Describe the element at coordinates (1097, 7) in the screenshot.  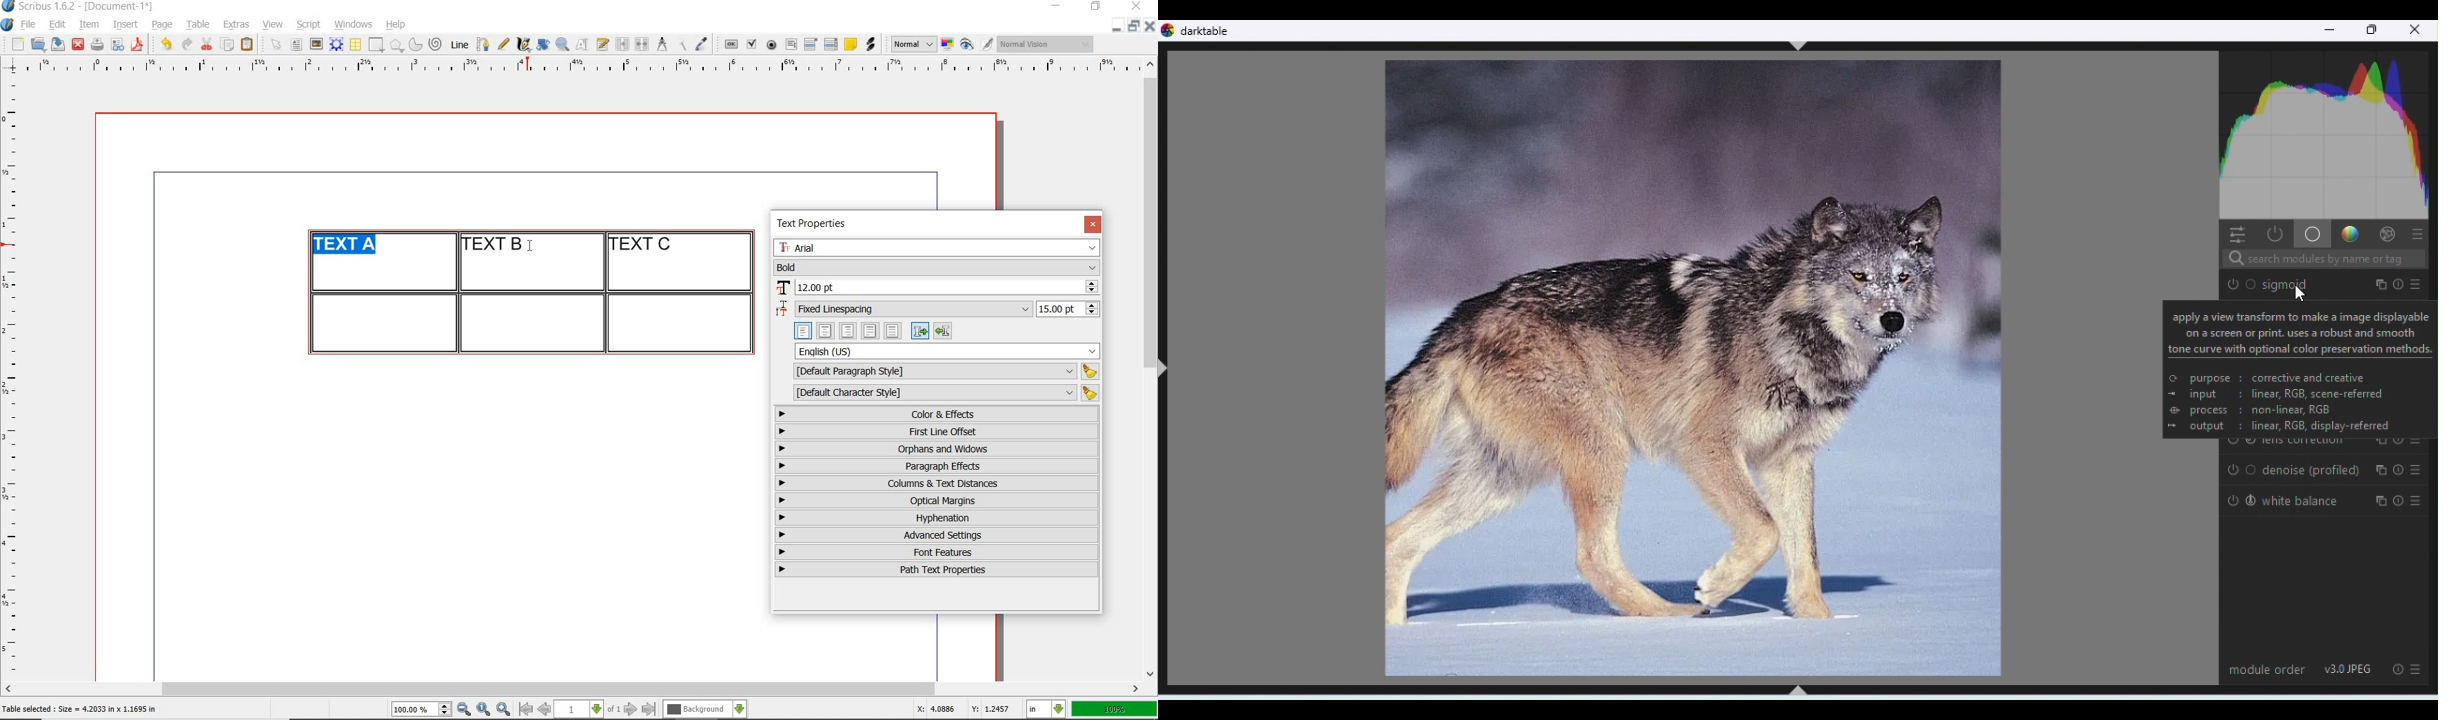
I see `restore` at that location.